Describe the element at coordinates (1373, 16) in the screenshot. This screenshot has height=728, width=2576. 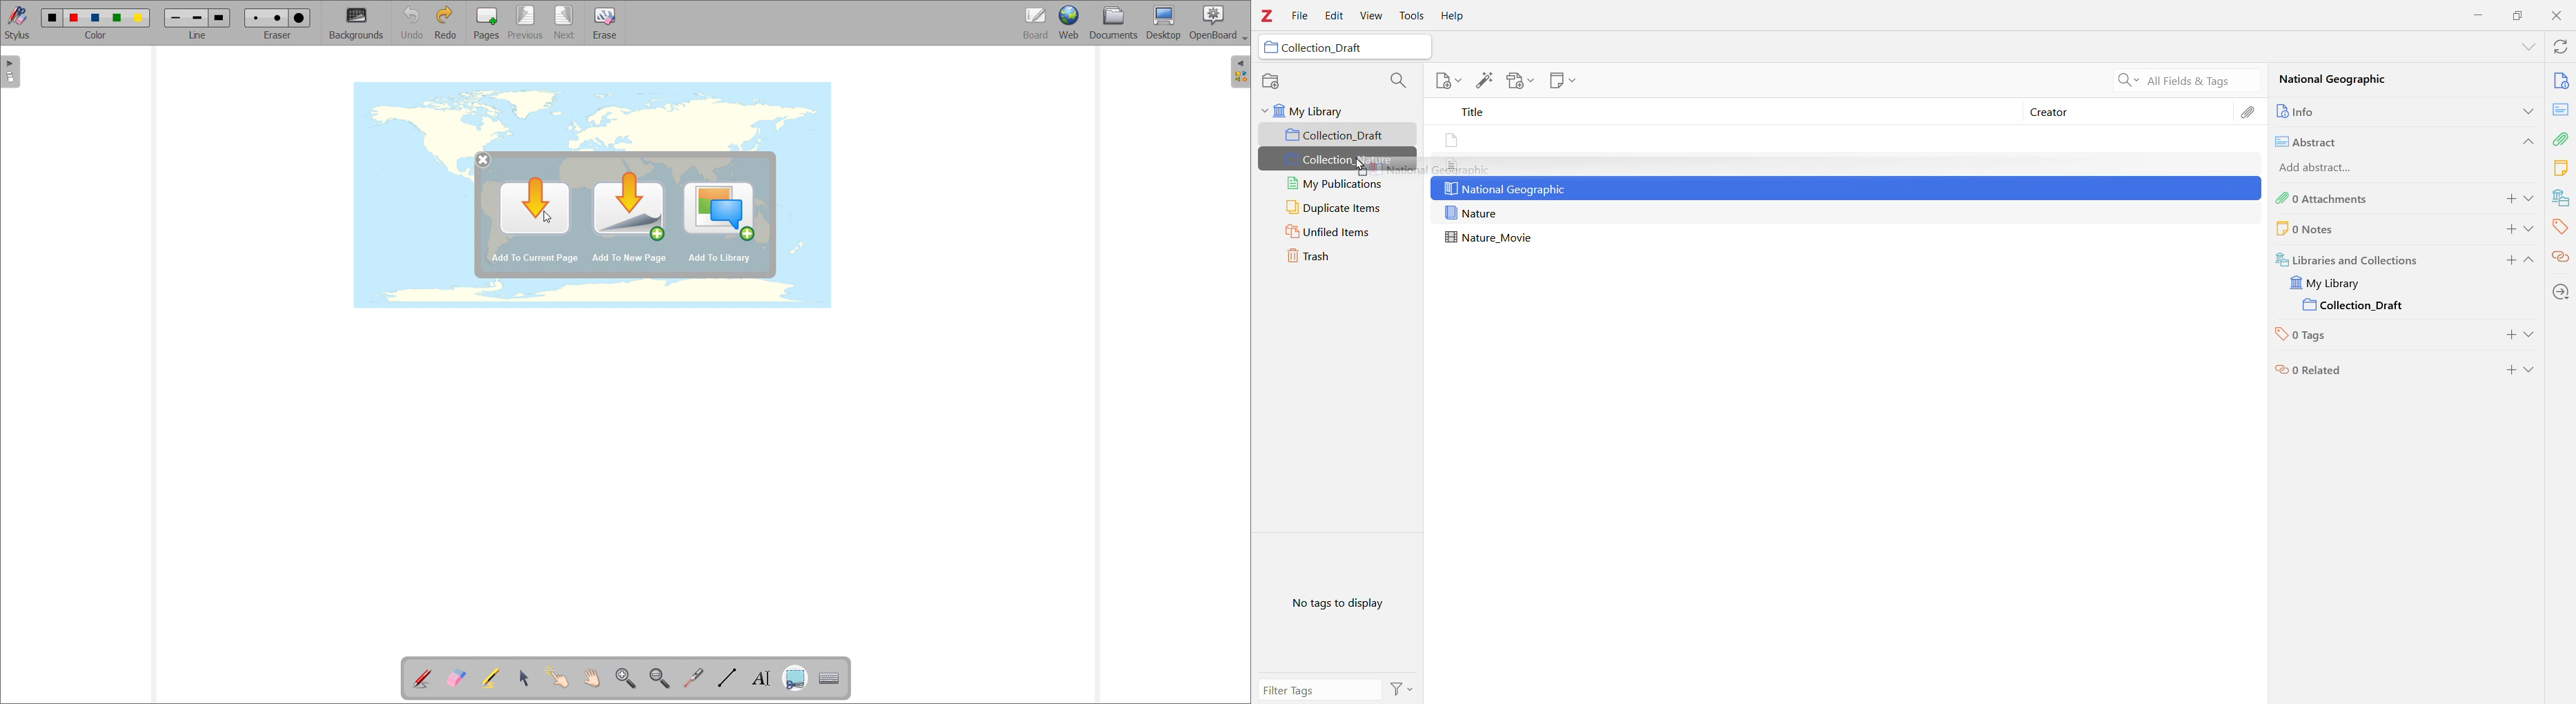
I see `View` at that location.